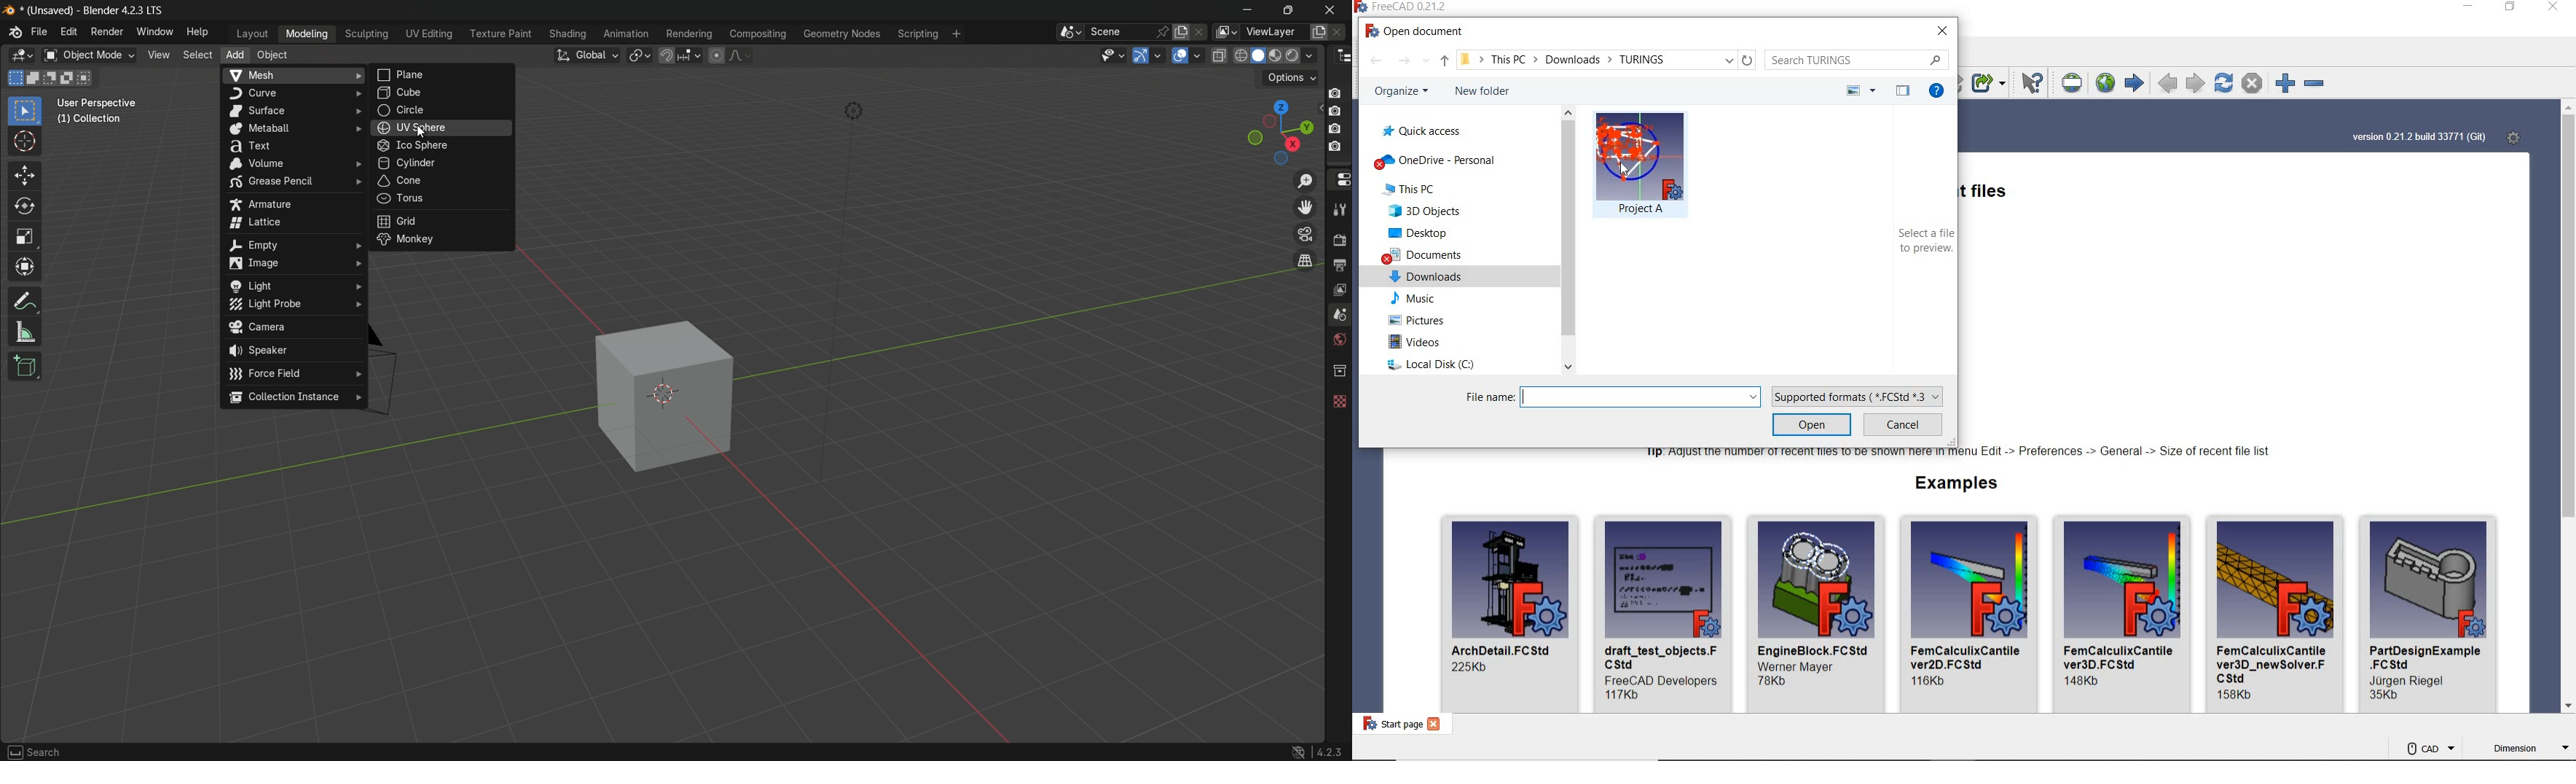  Describe the element at coordinates (2569, 408) in the screenshot. I see `SCROLLBAR` at that location.